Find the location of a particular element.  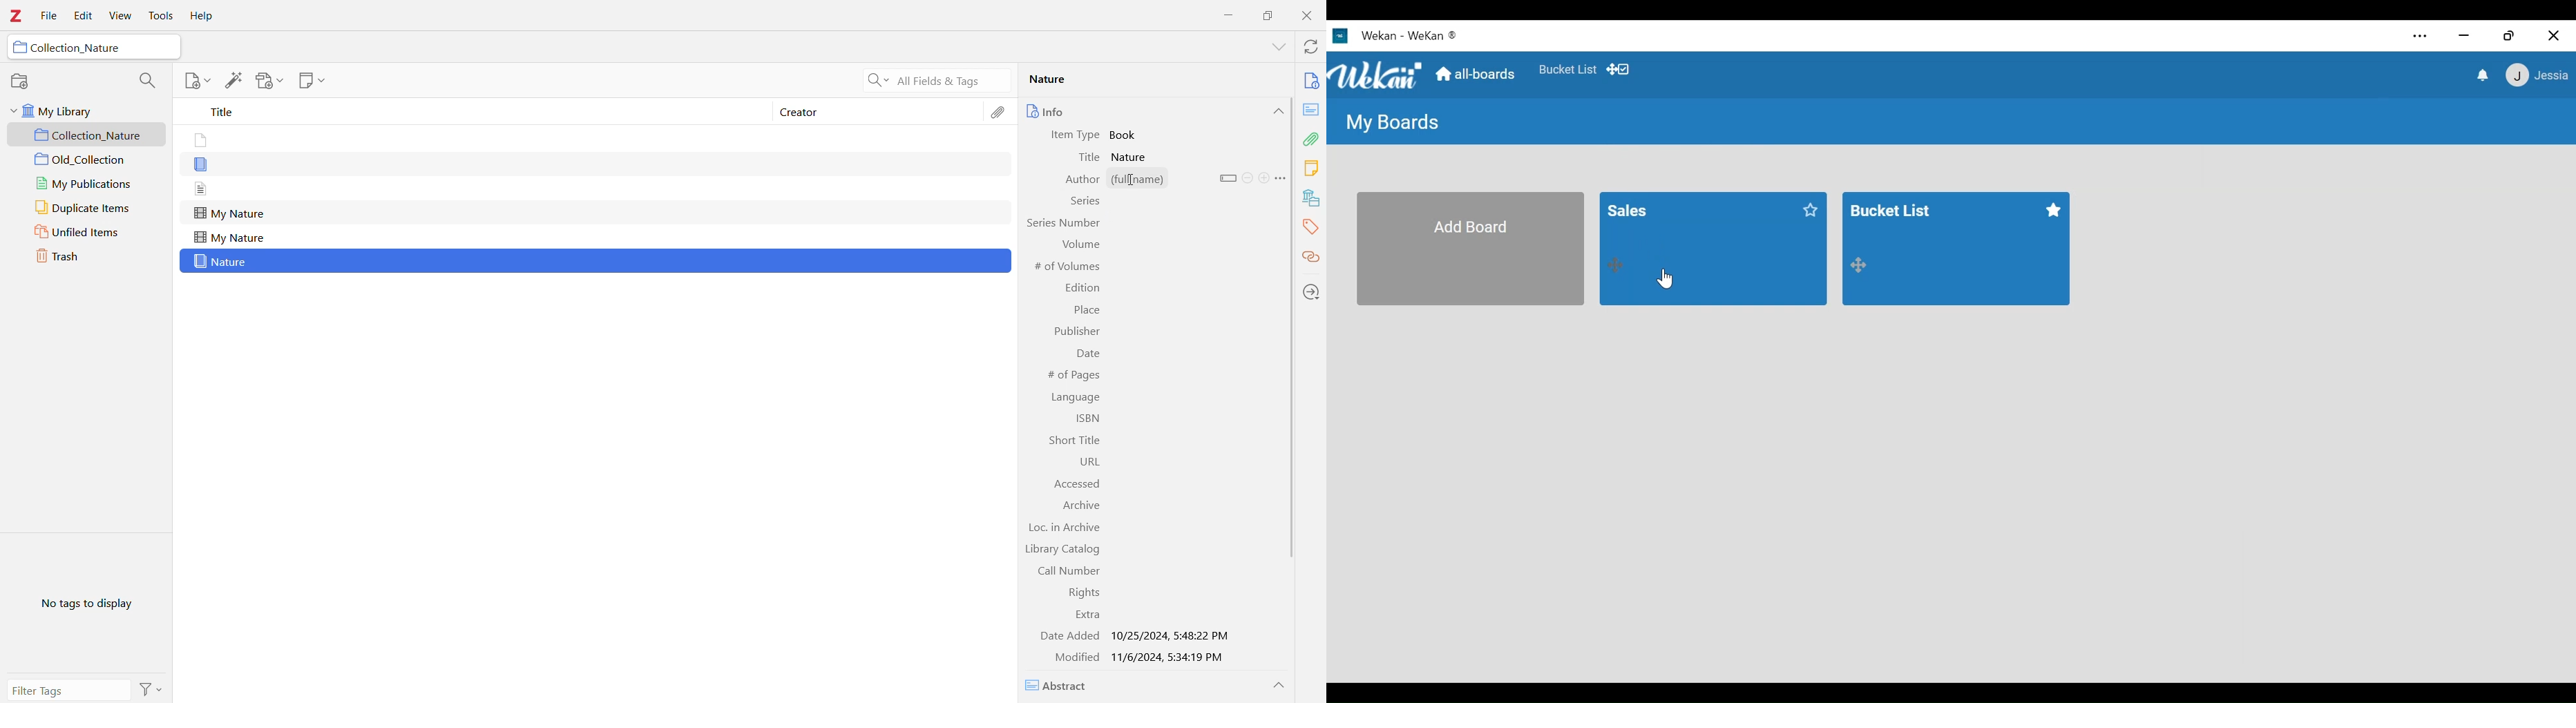

Attachments is located at coordinates (1311, 139).